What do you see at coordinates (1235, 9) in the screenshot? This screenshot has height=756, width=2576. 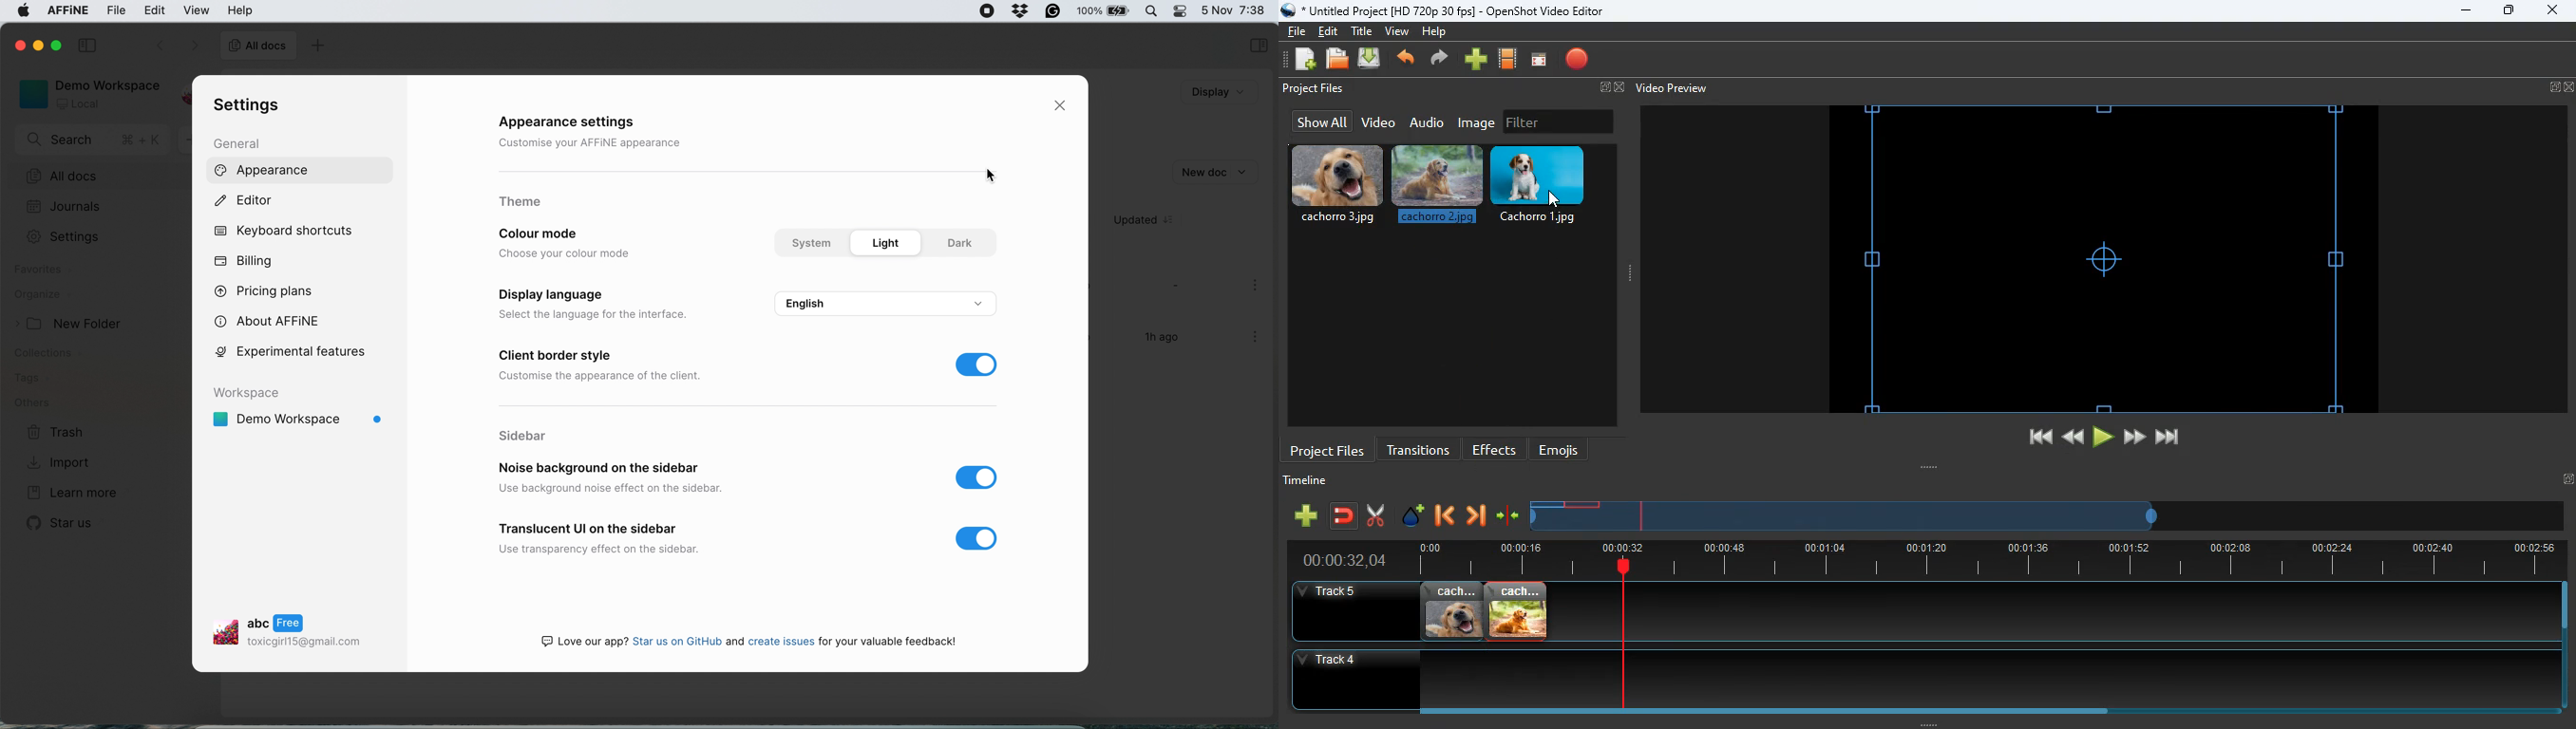 I see `date and time` at bounding box center [1235, 9].